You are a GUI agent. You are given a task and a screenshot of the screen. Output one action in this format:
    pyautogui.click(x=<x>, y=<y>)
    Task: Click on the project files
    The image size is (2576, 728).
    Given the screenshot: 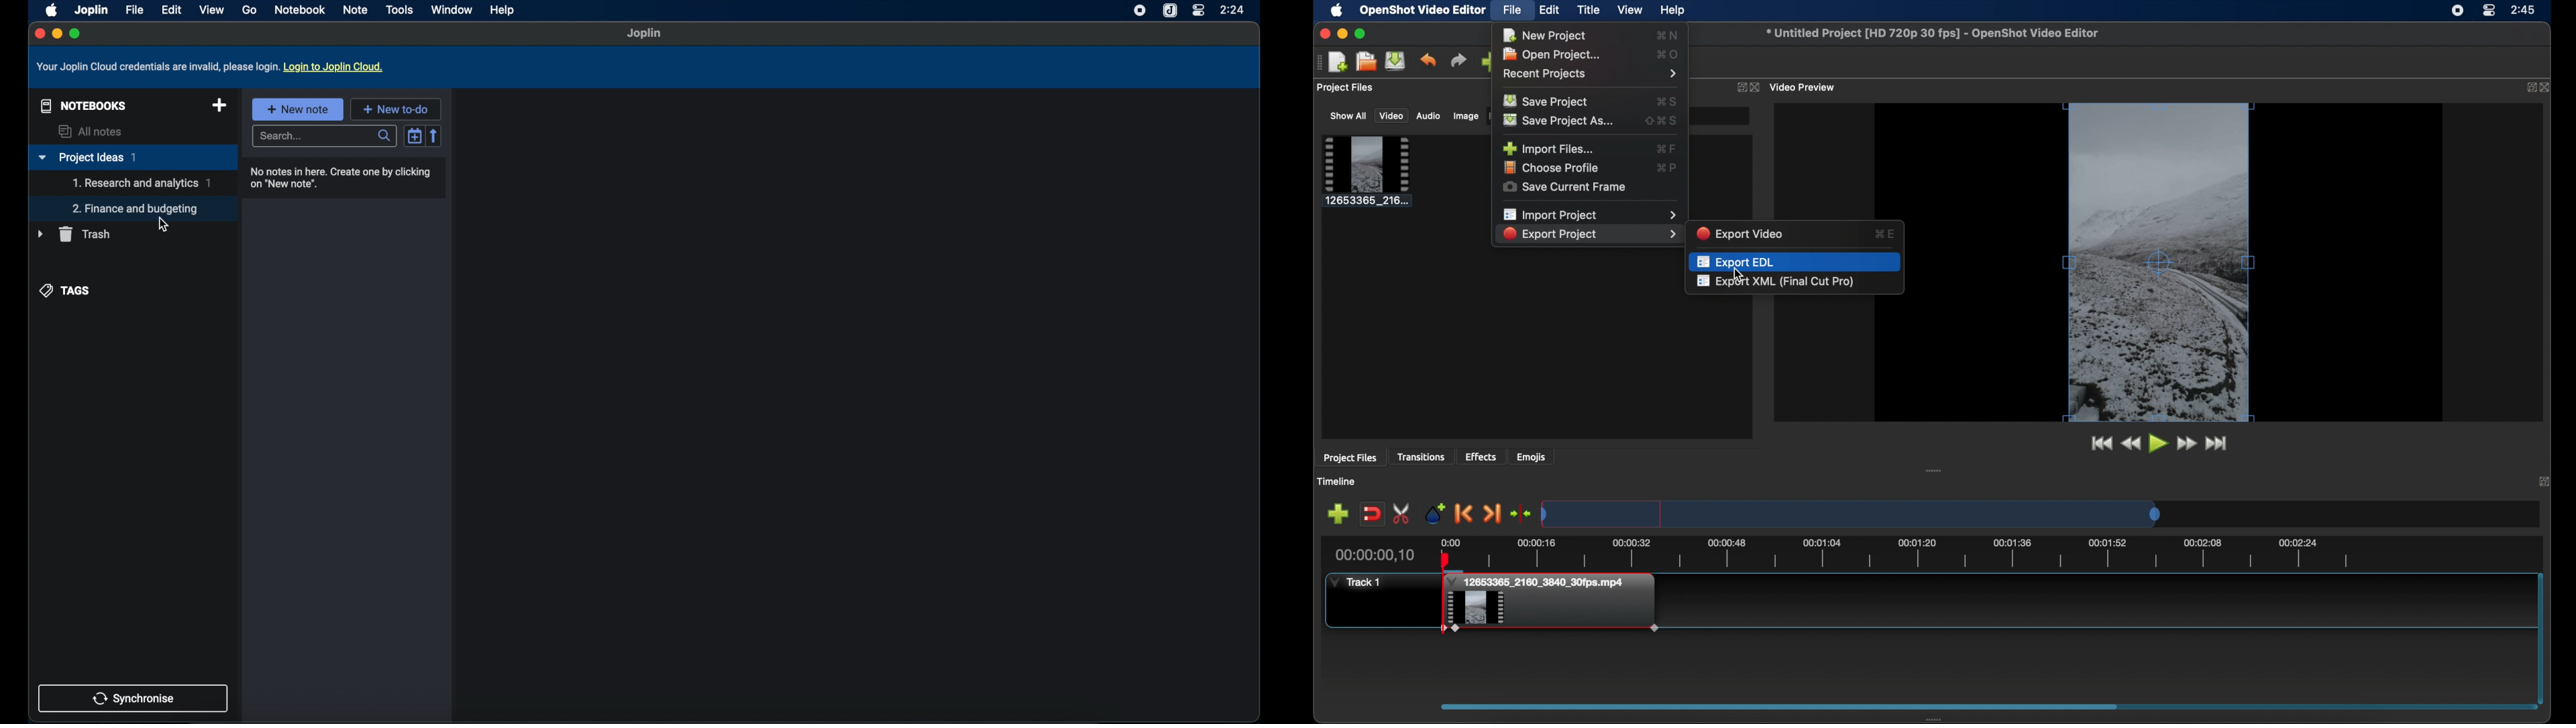 What is the action you would take?
    pyautogui.click(x=1351, y=459)
    